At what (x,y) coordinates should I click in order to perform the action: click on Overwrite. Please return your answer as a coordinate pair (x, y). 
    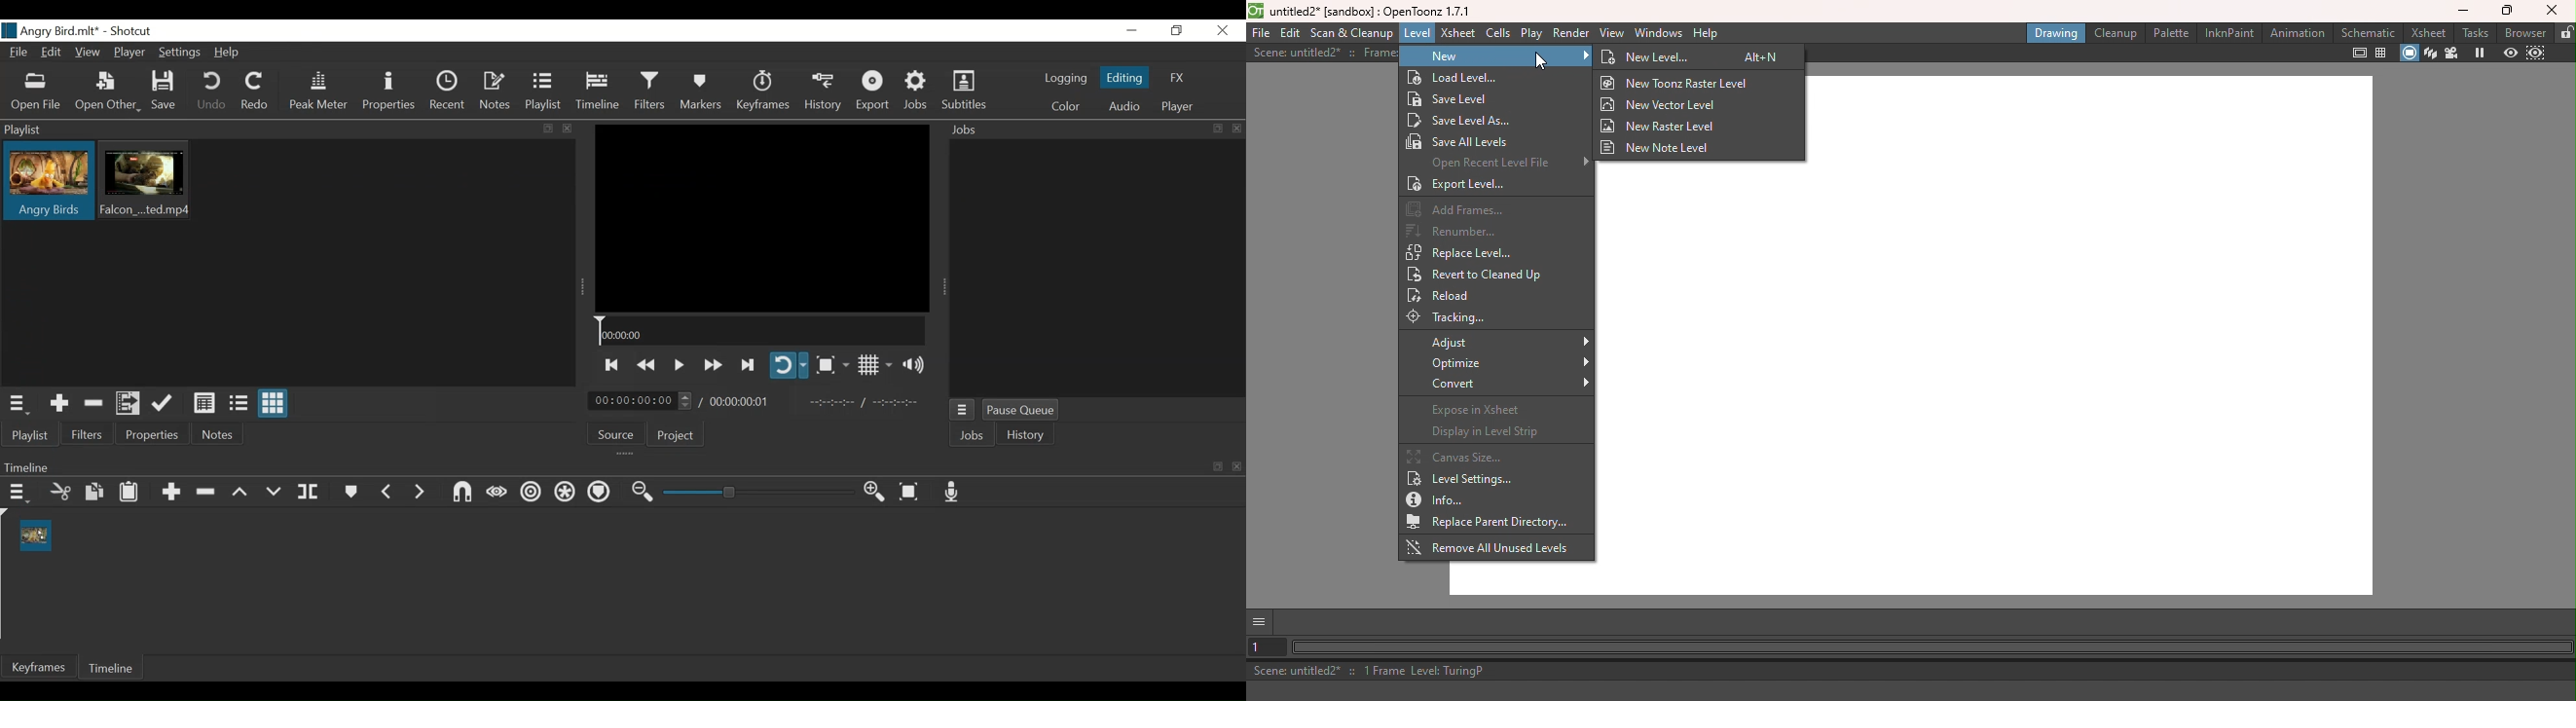
    Looking at the image, I should click on (273, 489).